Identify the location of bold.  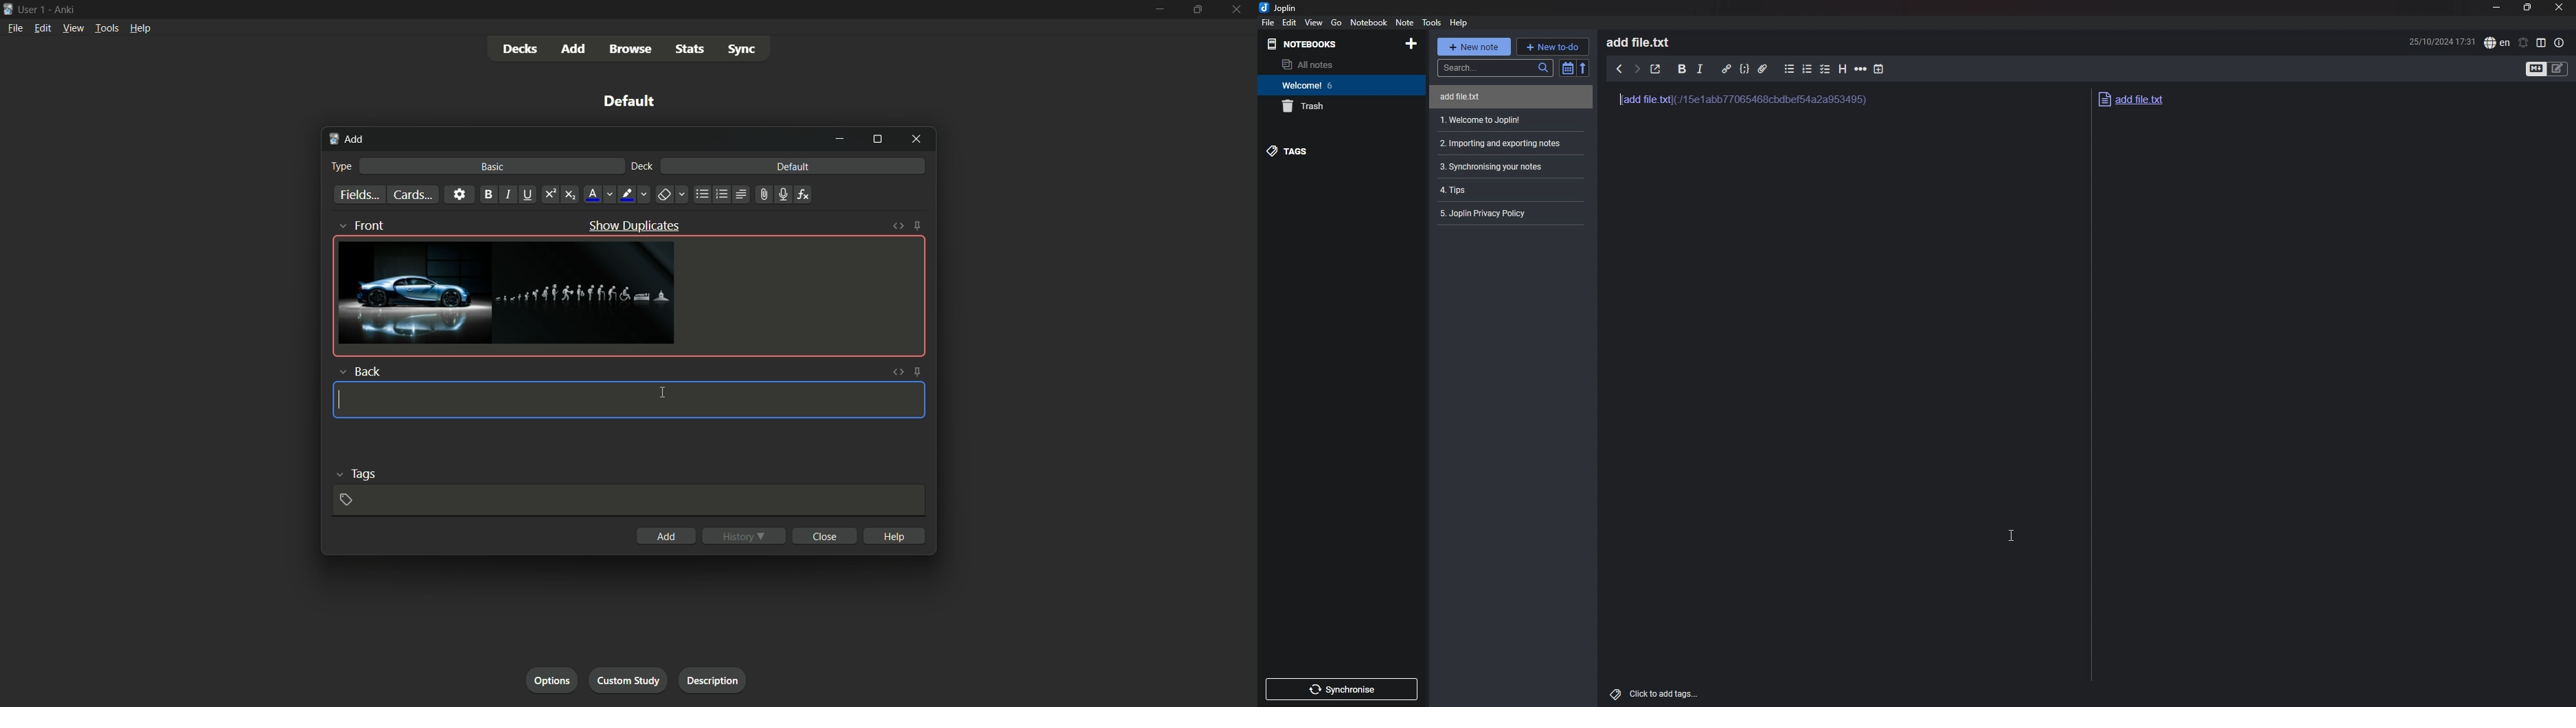
(489, 194).